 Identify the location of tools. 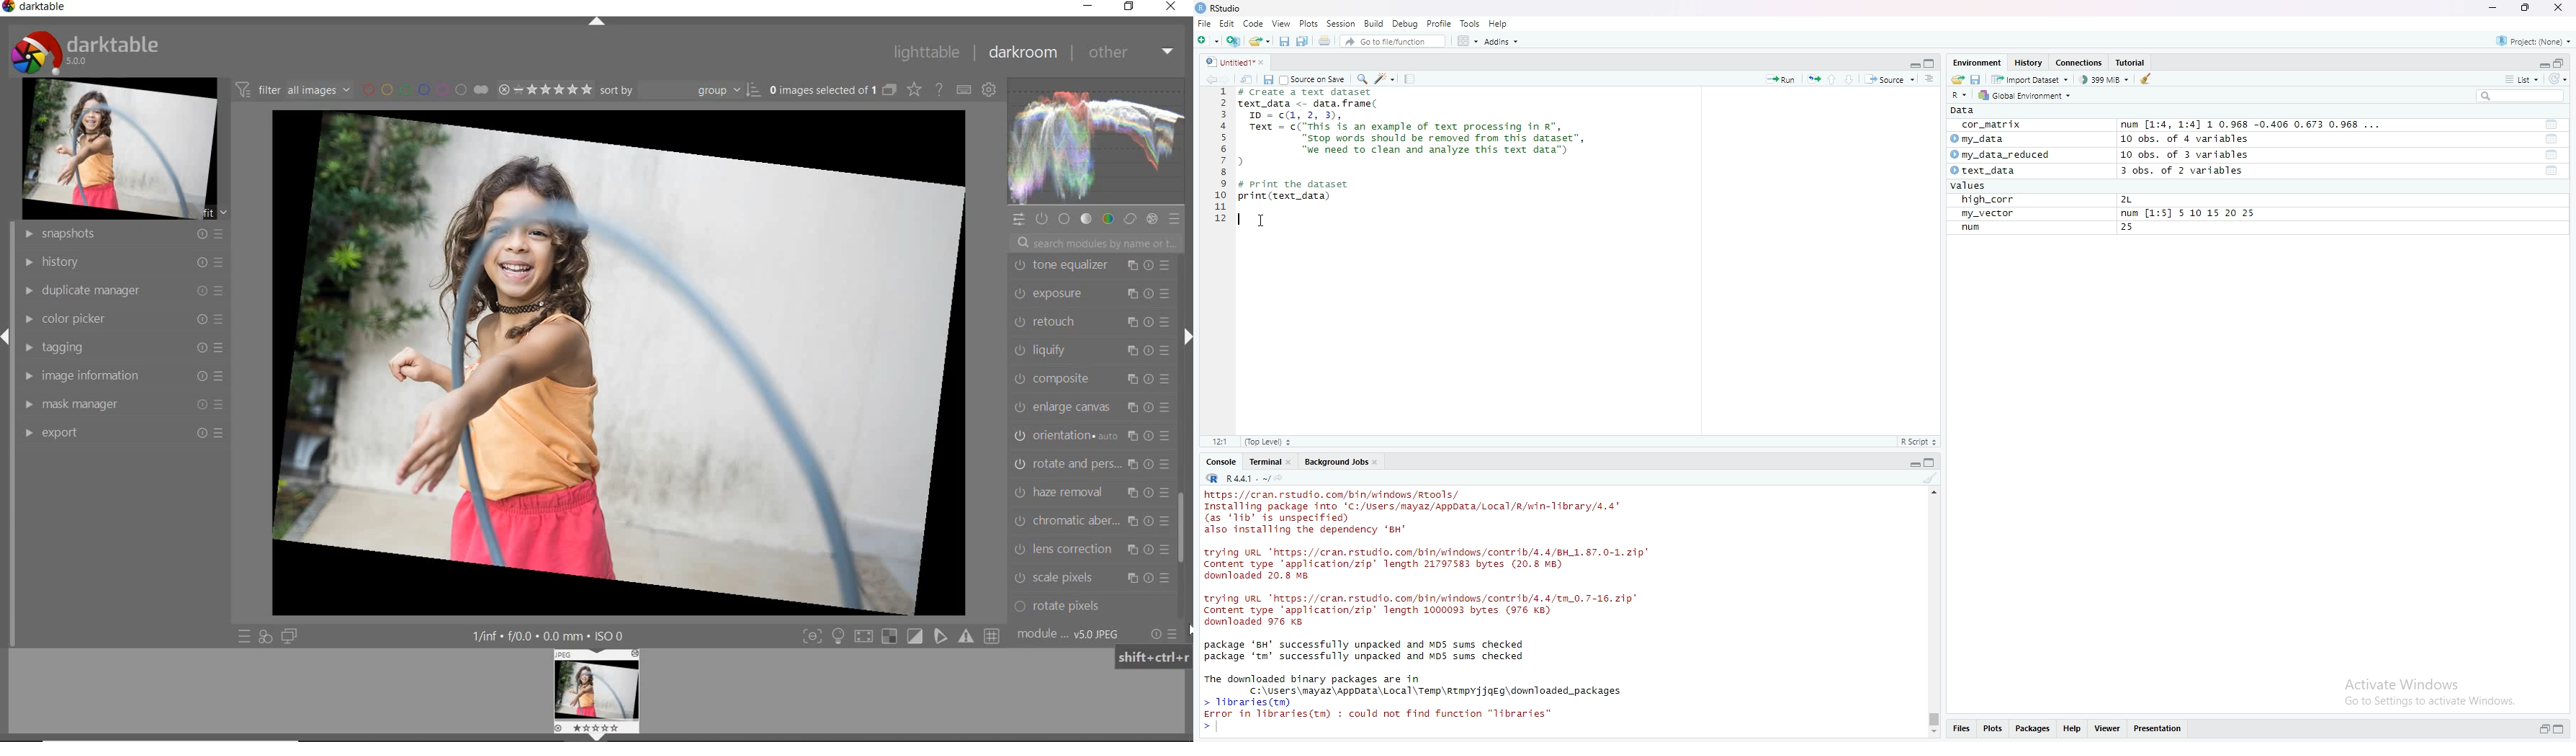
(1471, 24).